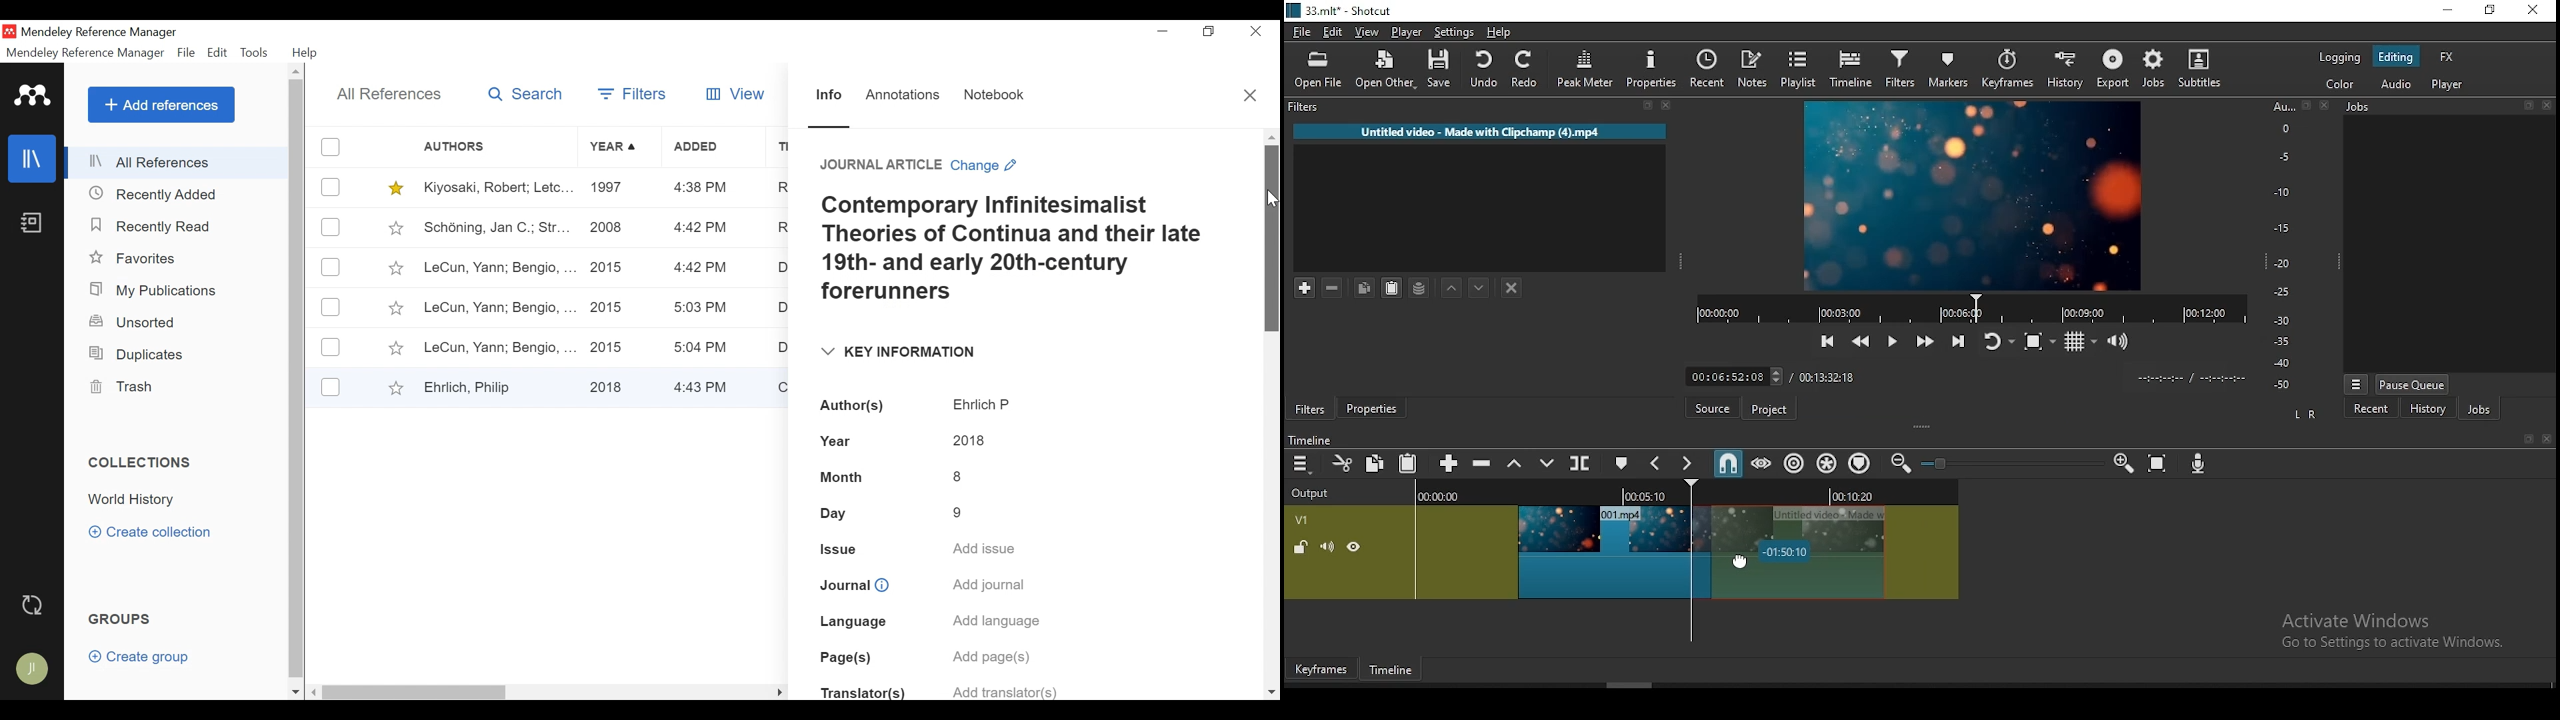  I want to click on video preview, so click(1975, 197).